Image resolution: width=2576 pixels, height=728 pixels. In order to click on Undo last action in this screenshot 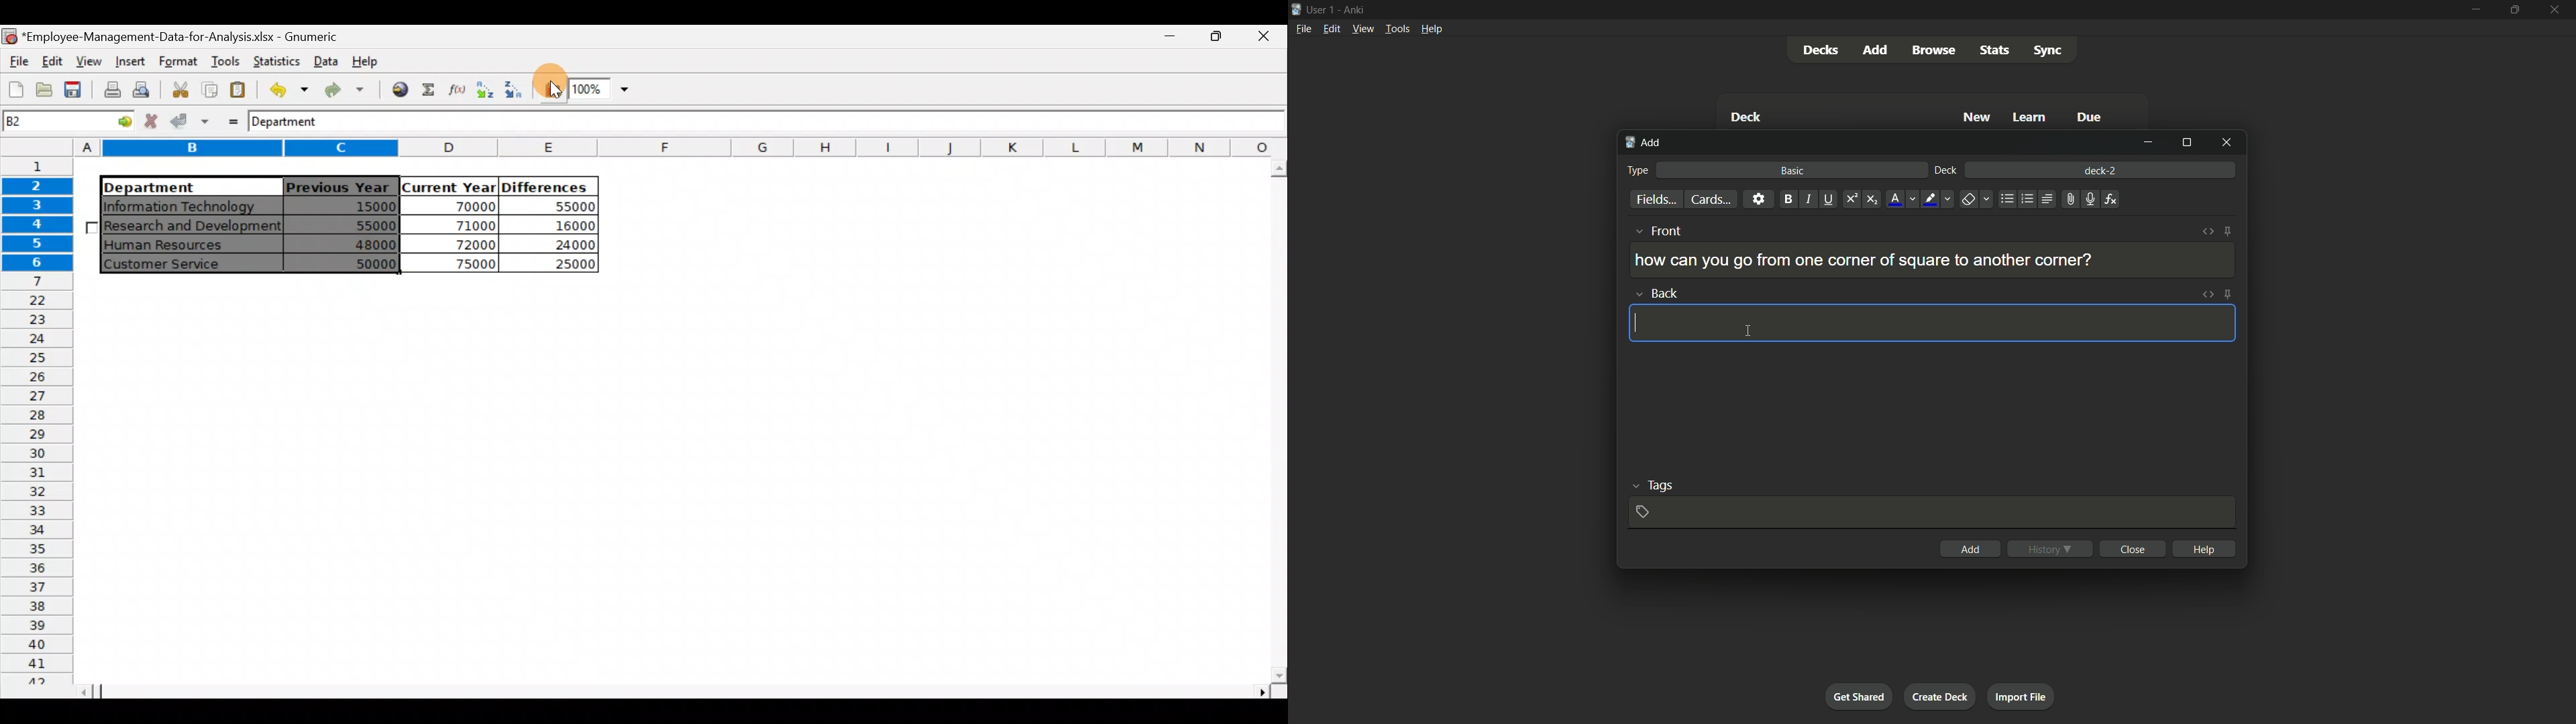, I will do `click(286, 89)`.